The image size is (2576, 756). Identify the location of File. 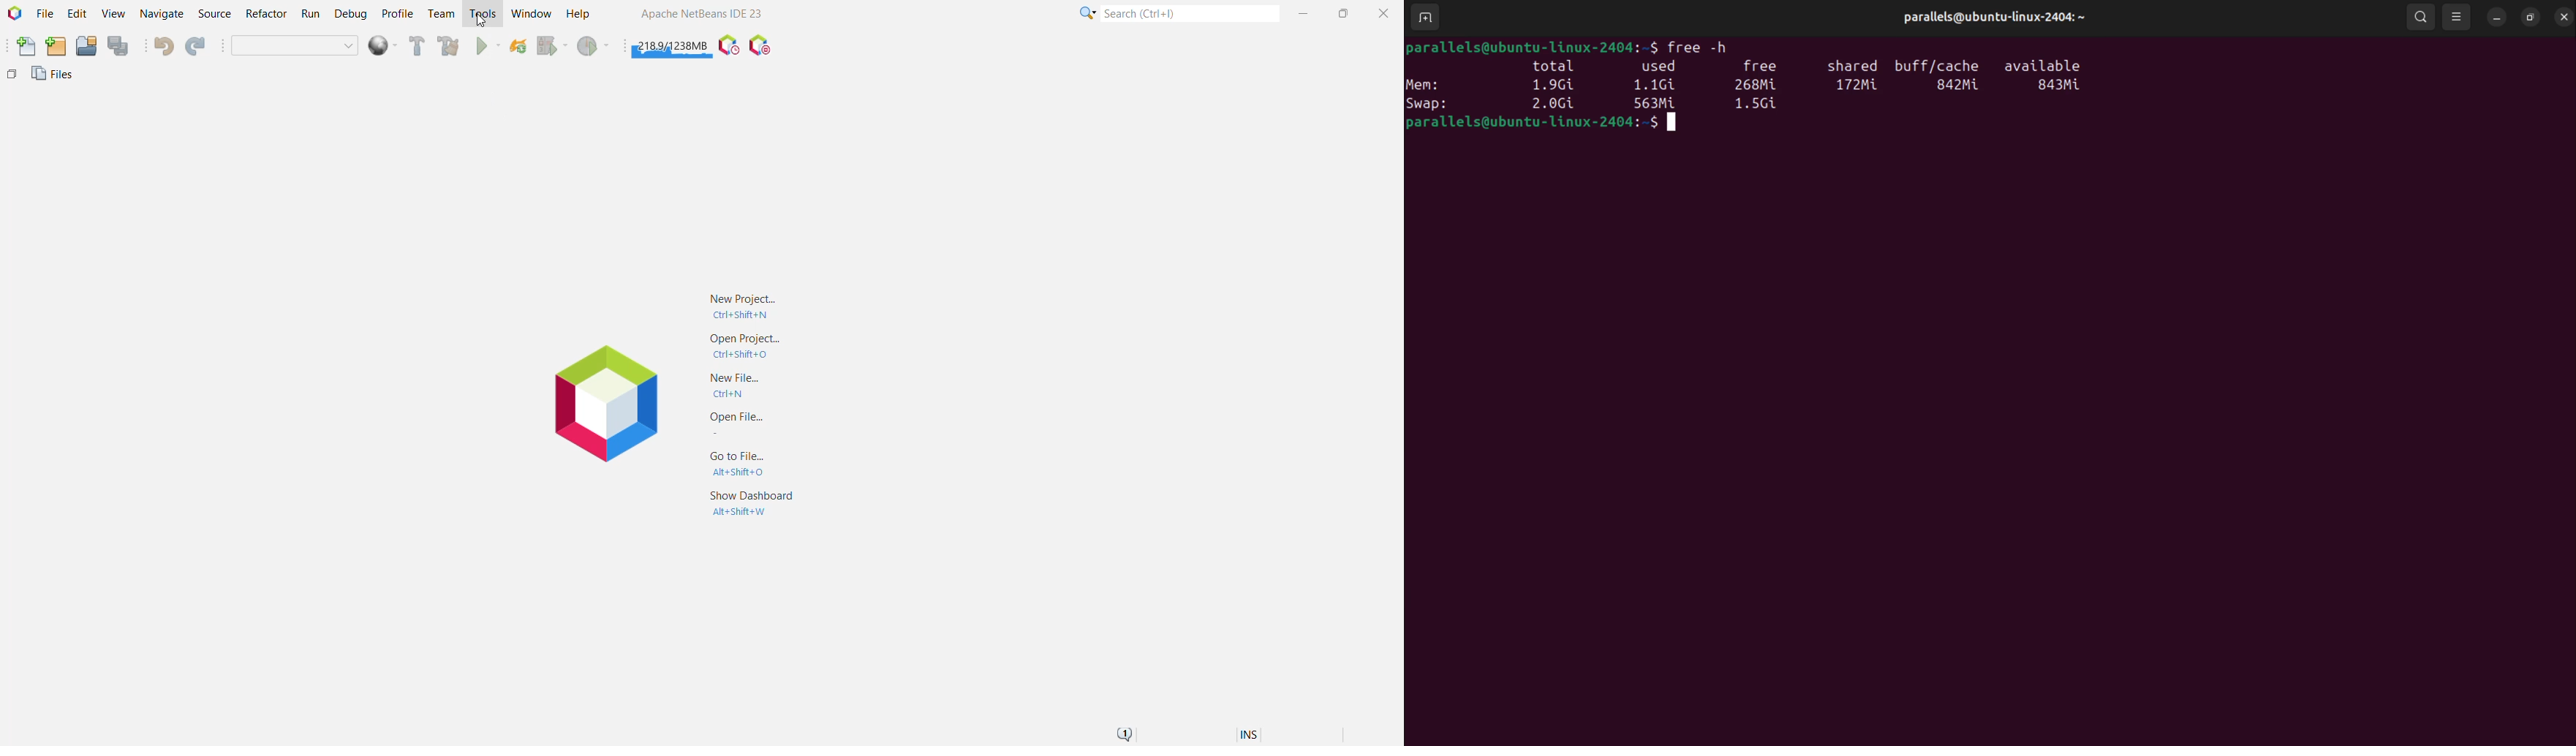
(45, 14).